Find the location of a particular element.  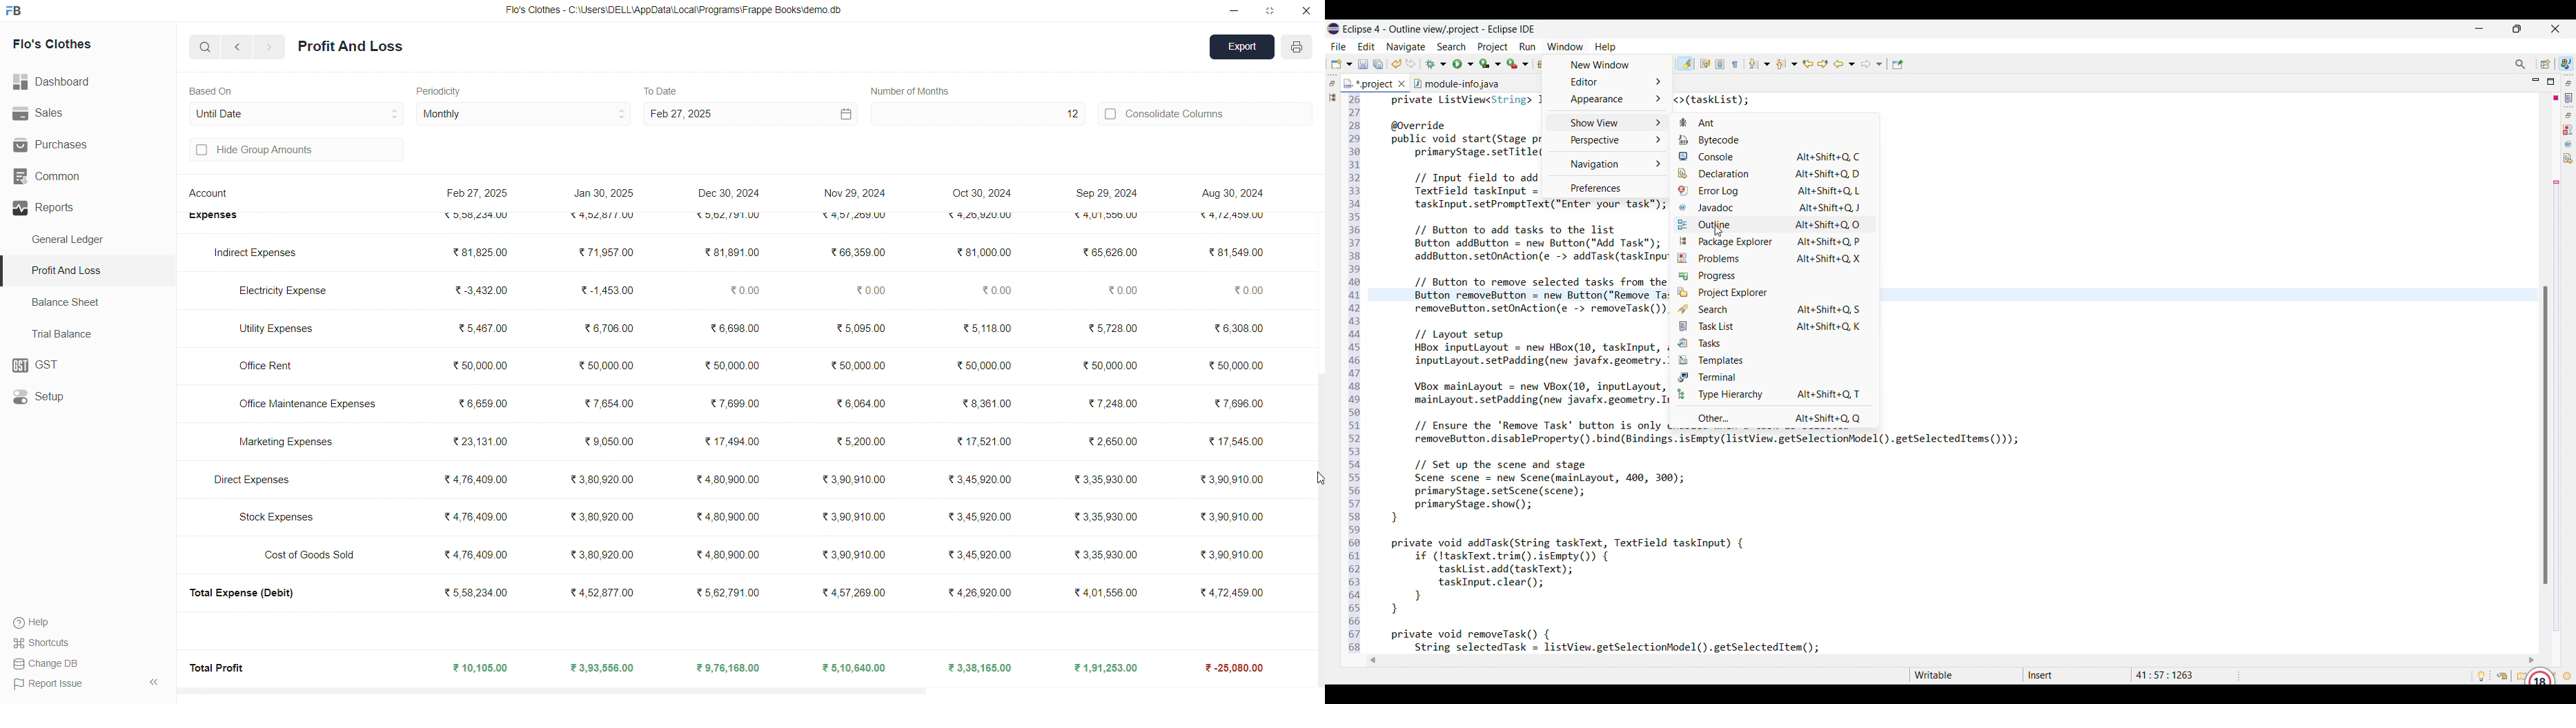

General Ledger is located at coordinates (75, 240).